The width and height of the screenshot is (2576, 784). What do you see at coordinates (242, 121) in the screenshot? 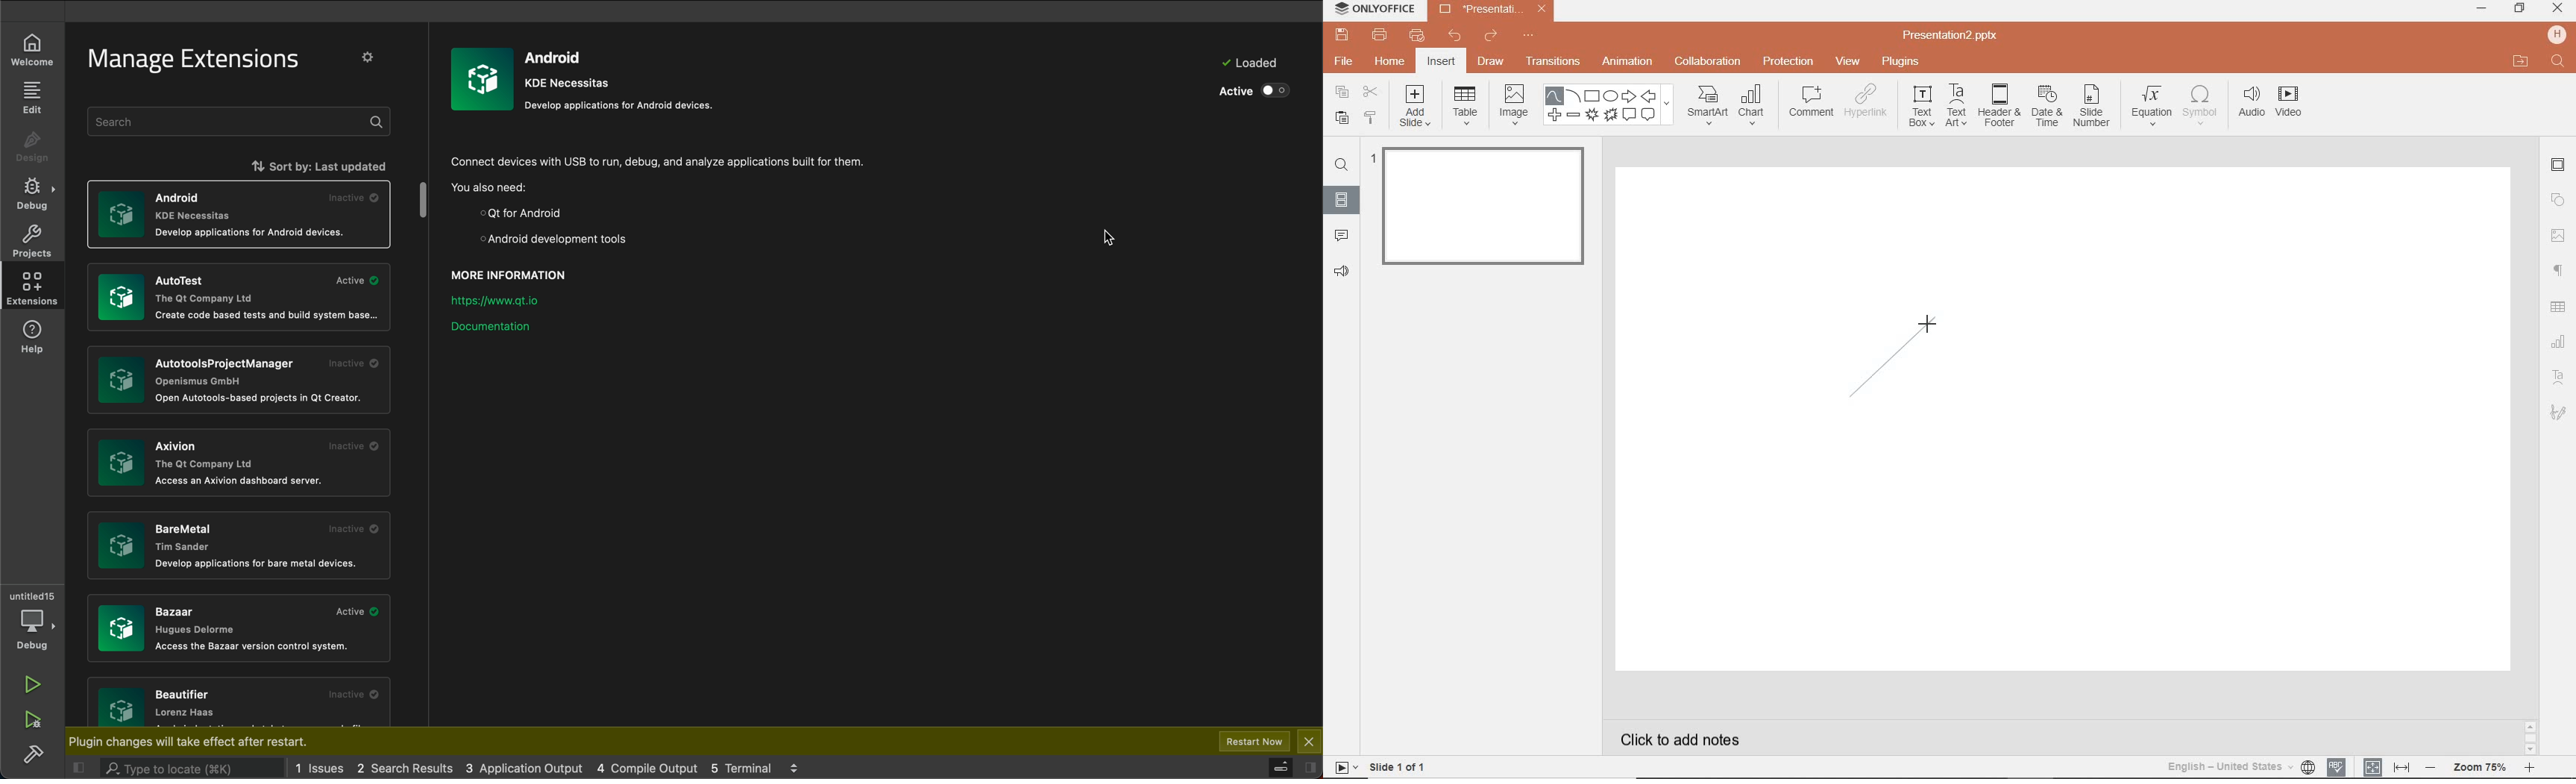
I see `search` at bounding box center [242, 121].